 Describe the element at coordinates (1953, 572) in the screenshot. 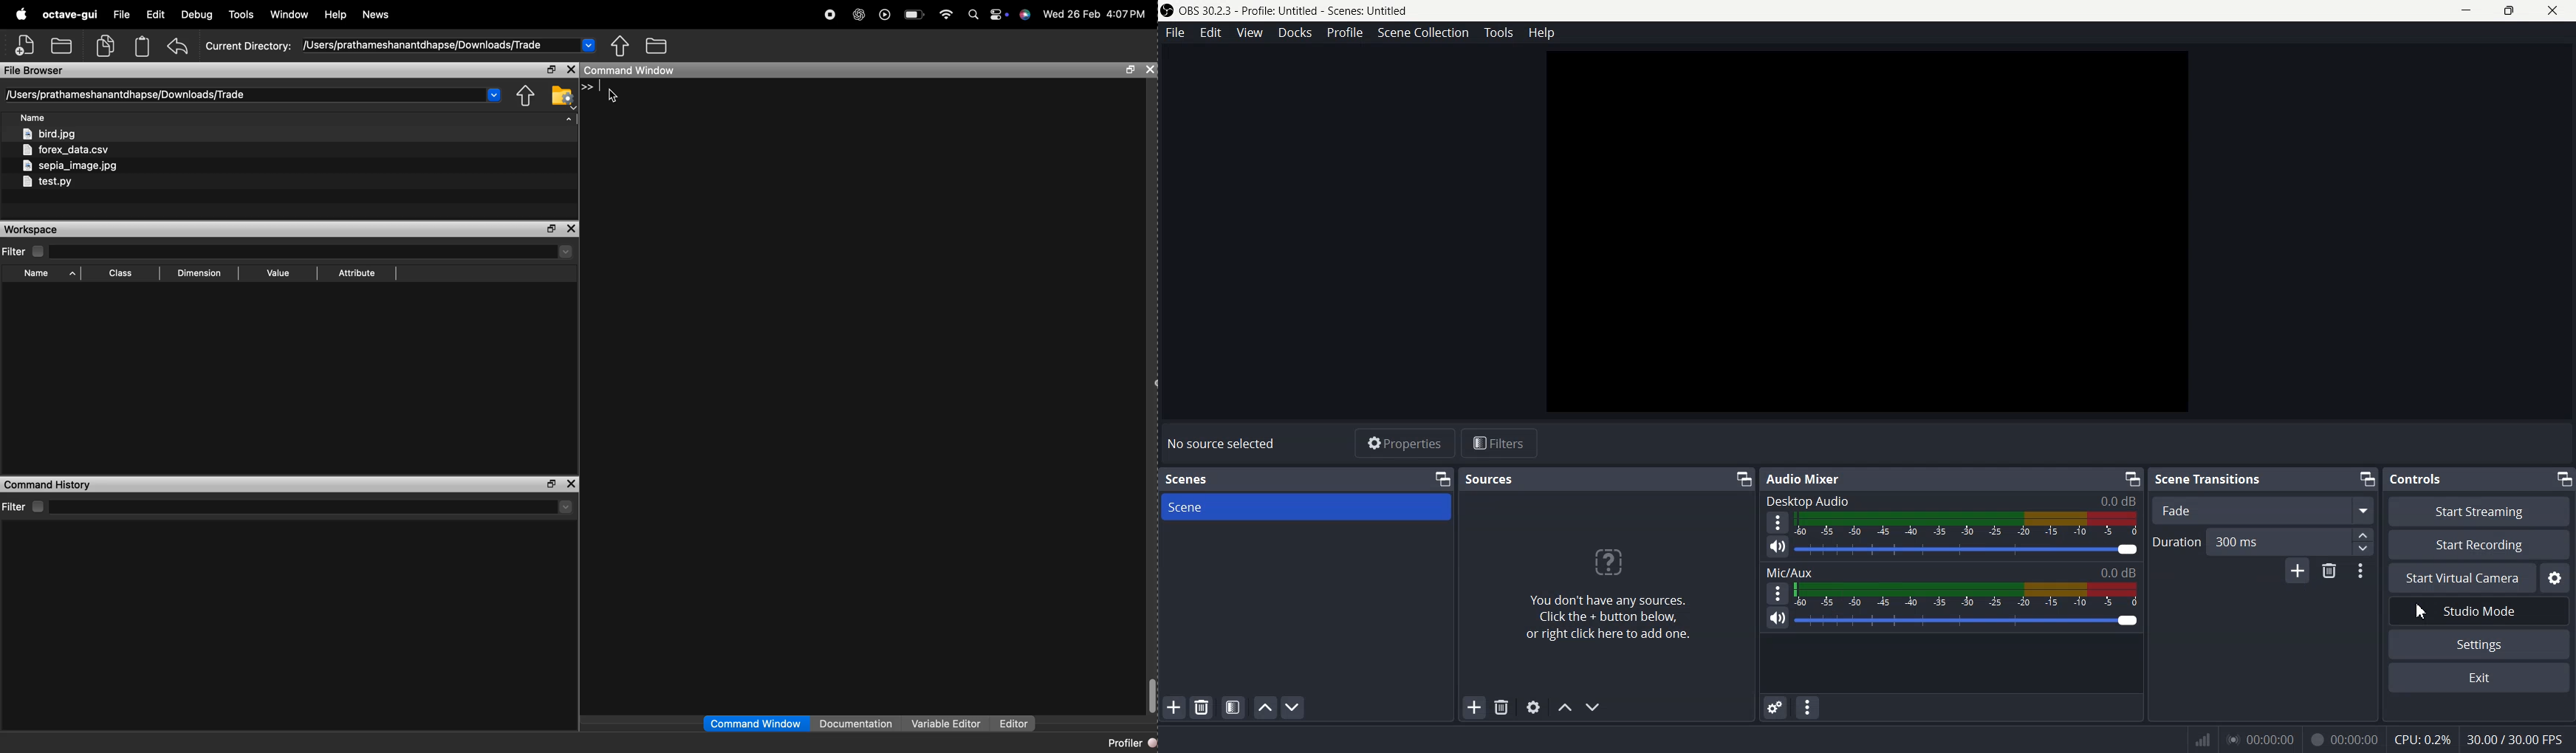

I see `Mic/Aux` at that location.